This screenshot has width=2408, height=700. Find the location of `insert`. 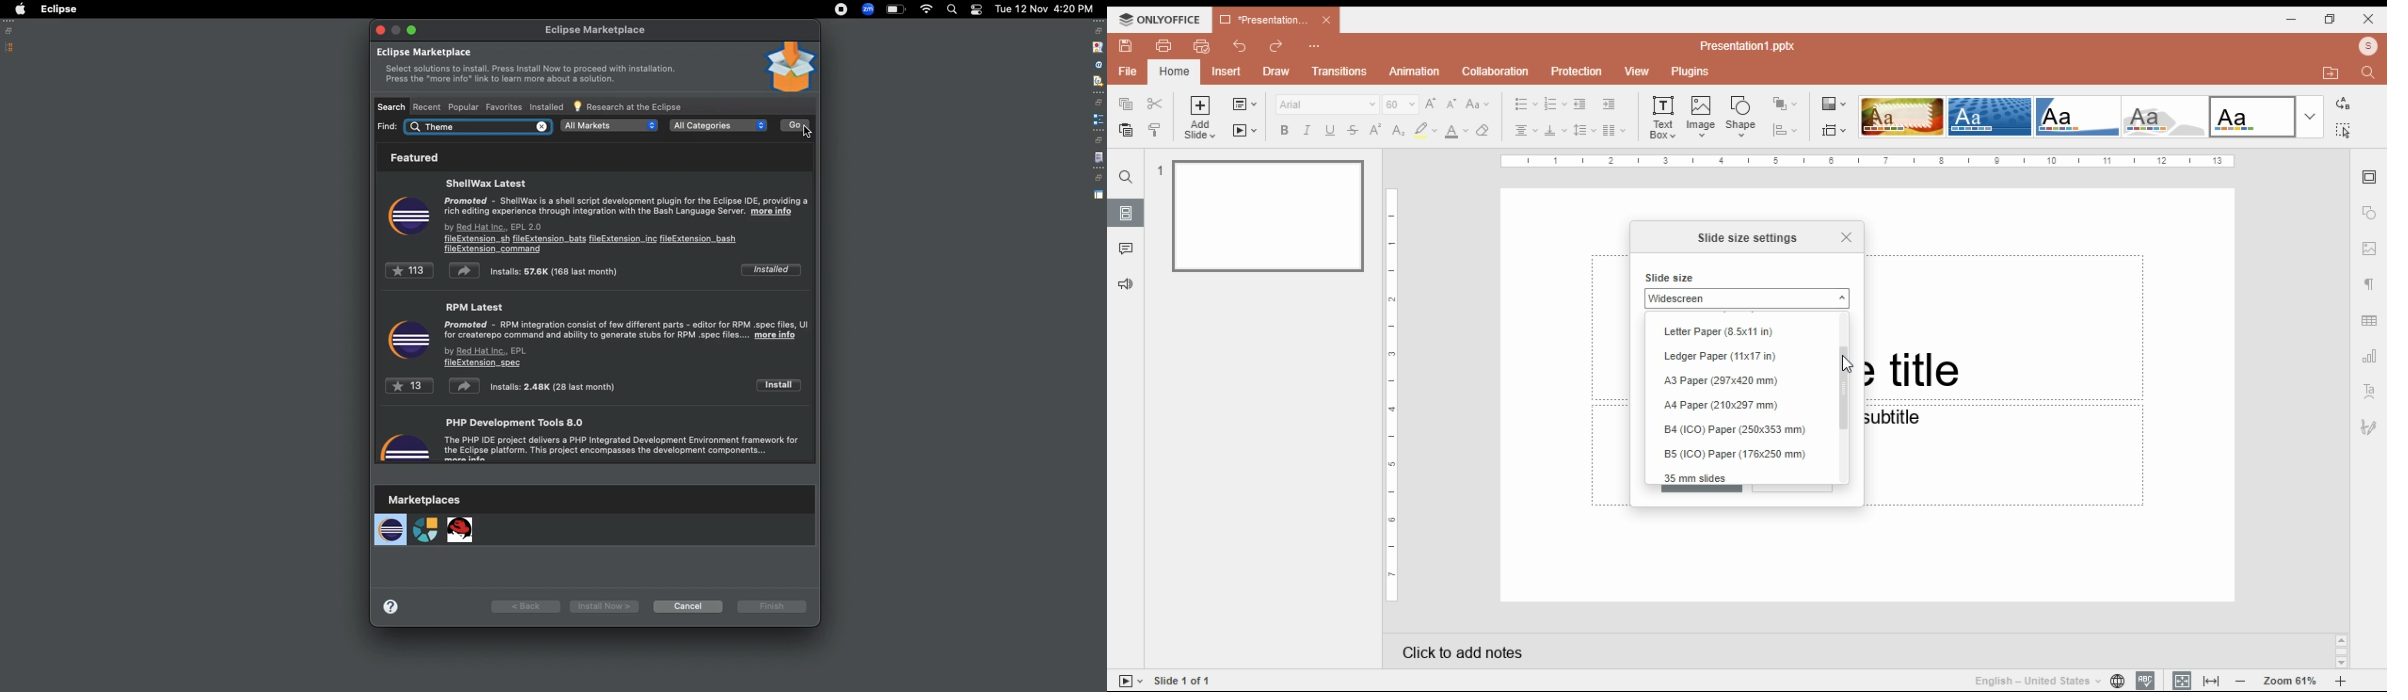

insert is located at coordinates (1227, 72).